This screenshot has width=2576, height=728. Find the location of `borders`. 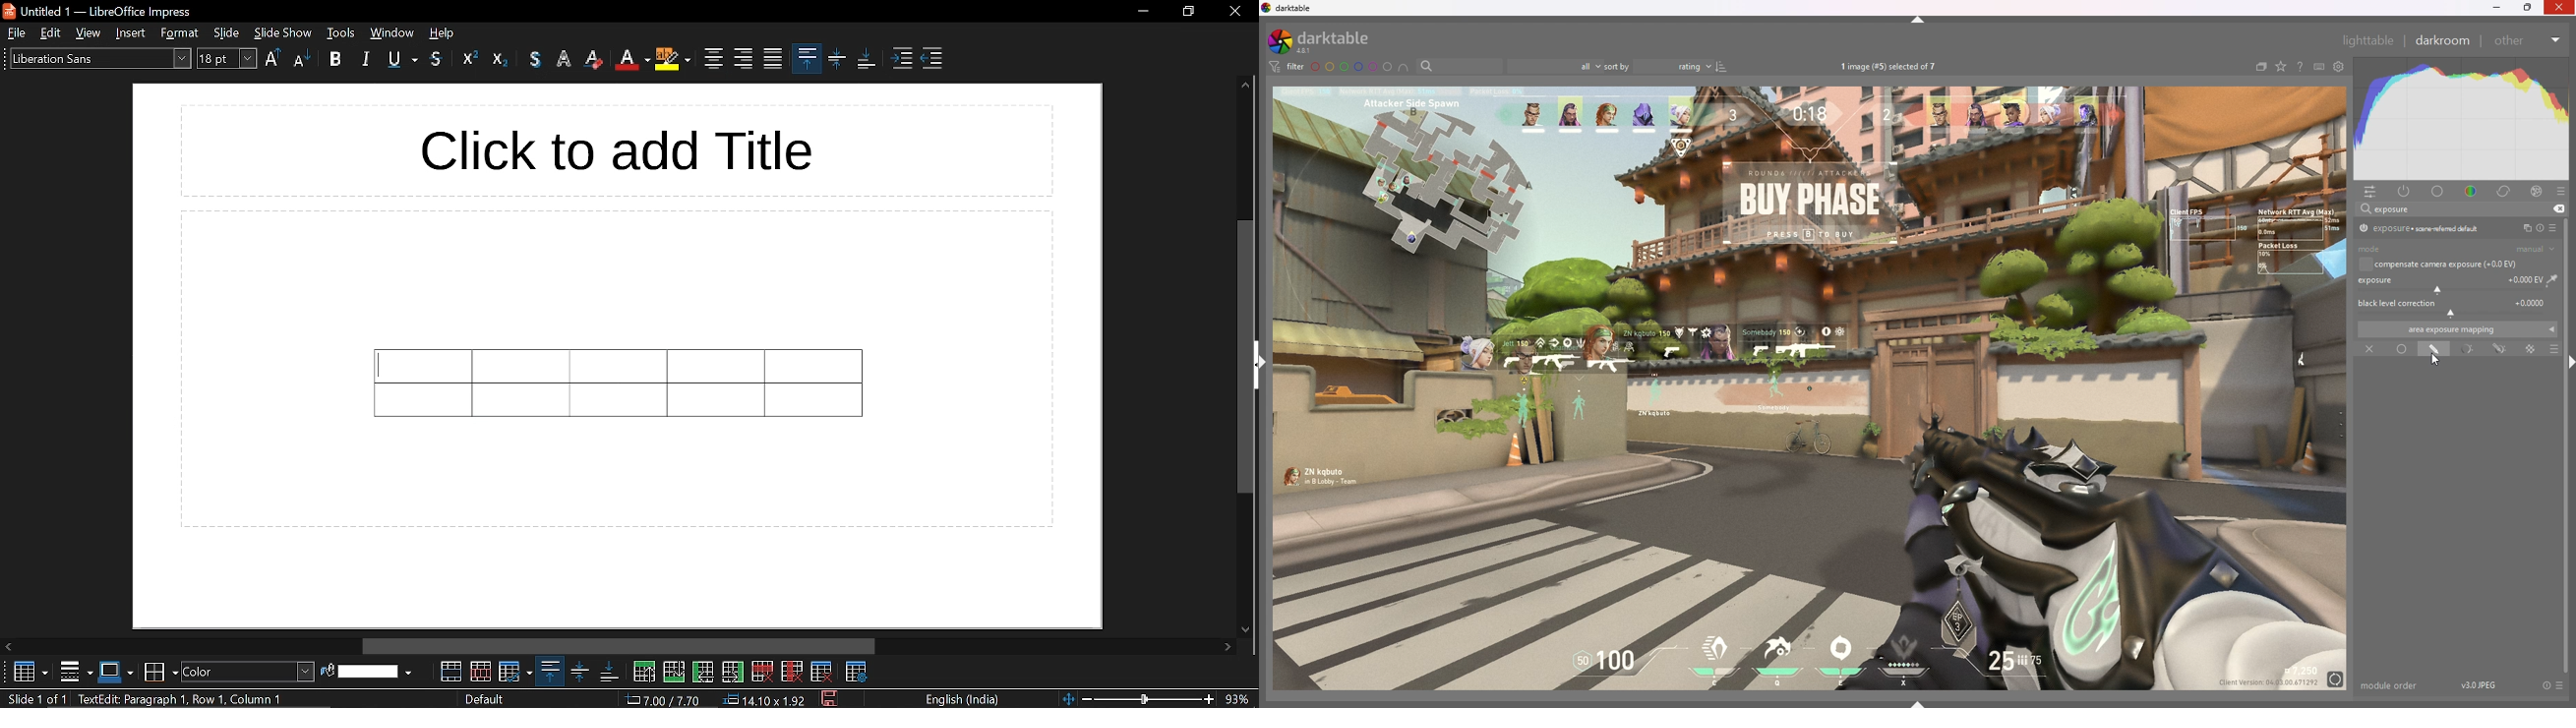

borders is located at coordinates (77, 672).